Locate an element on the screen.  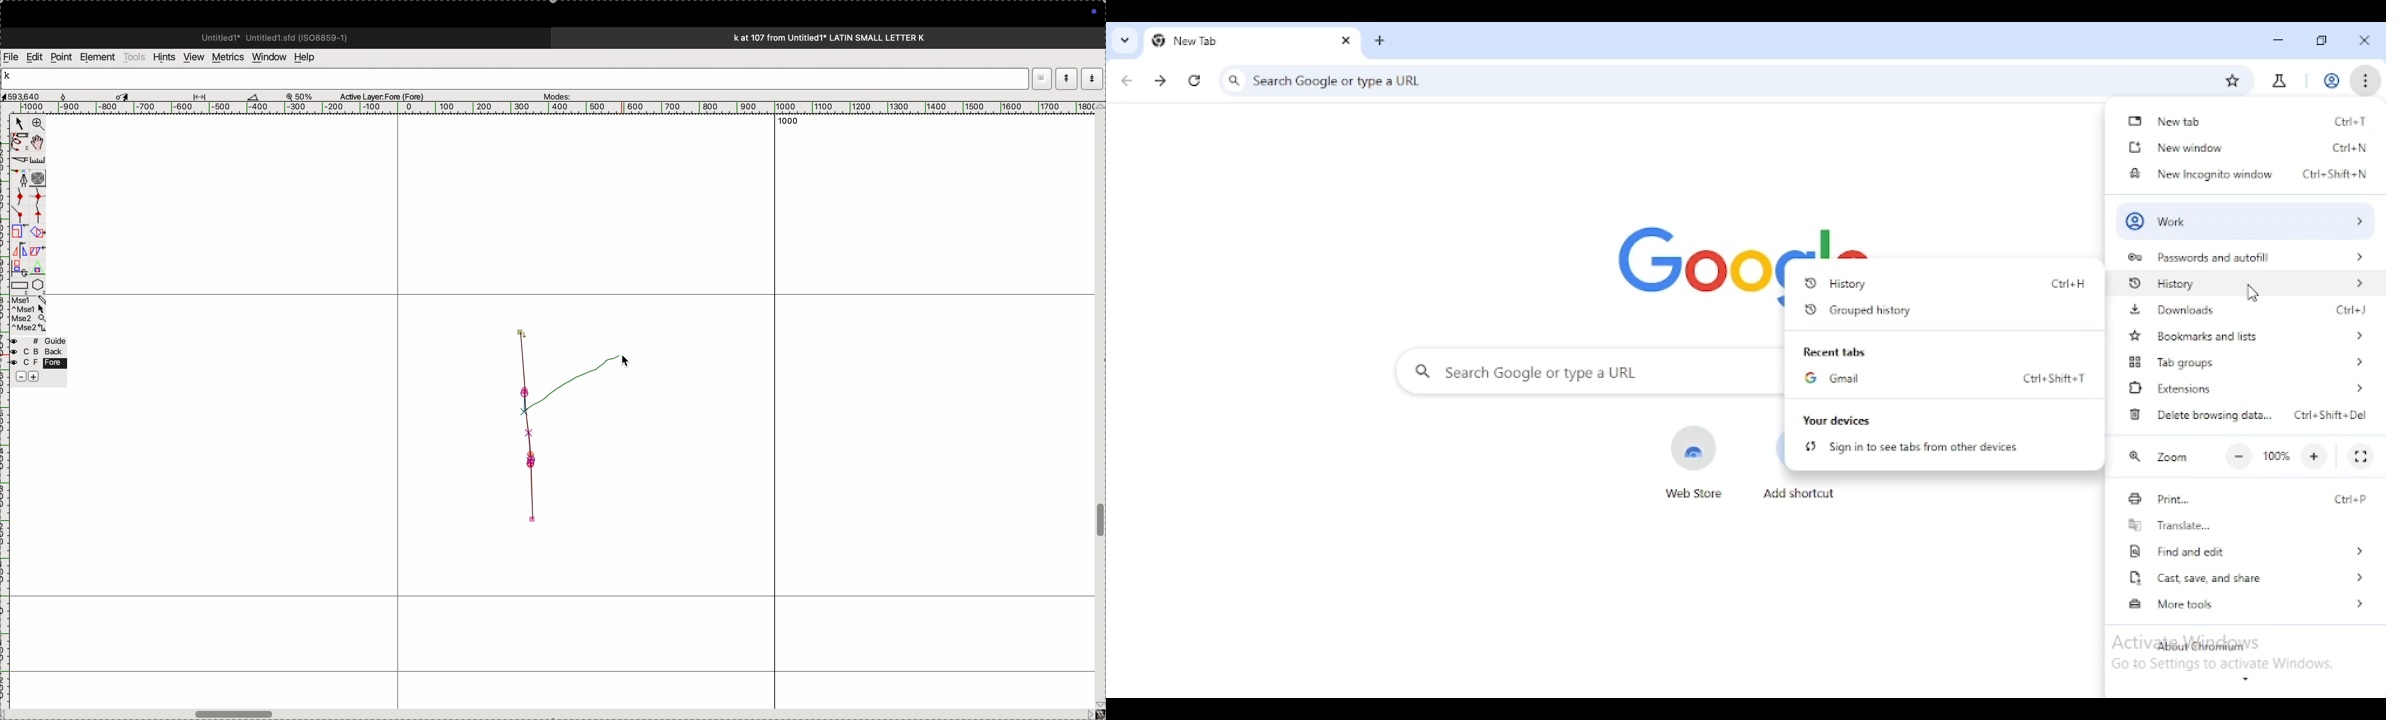
translate is located at coordinates (2168, 525).